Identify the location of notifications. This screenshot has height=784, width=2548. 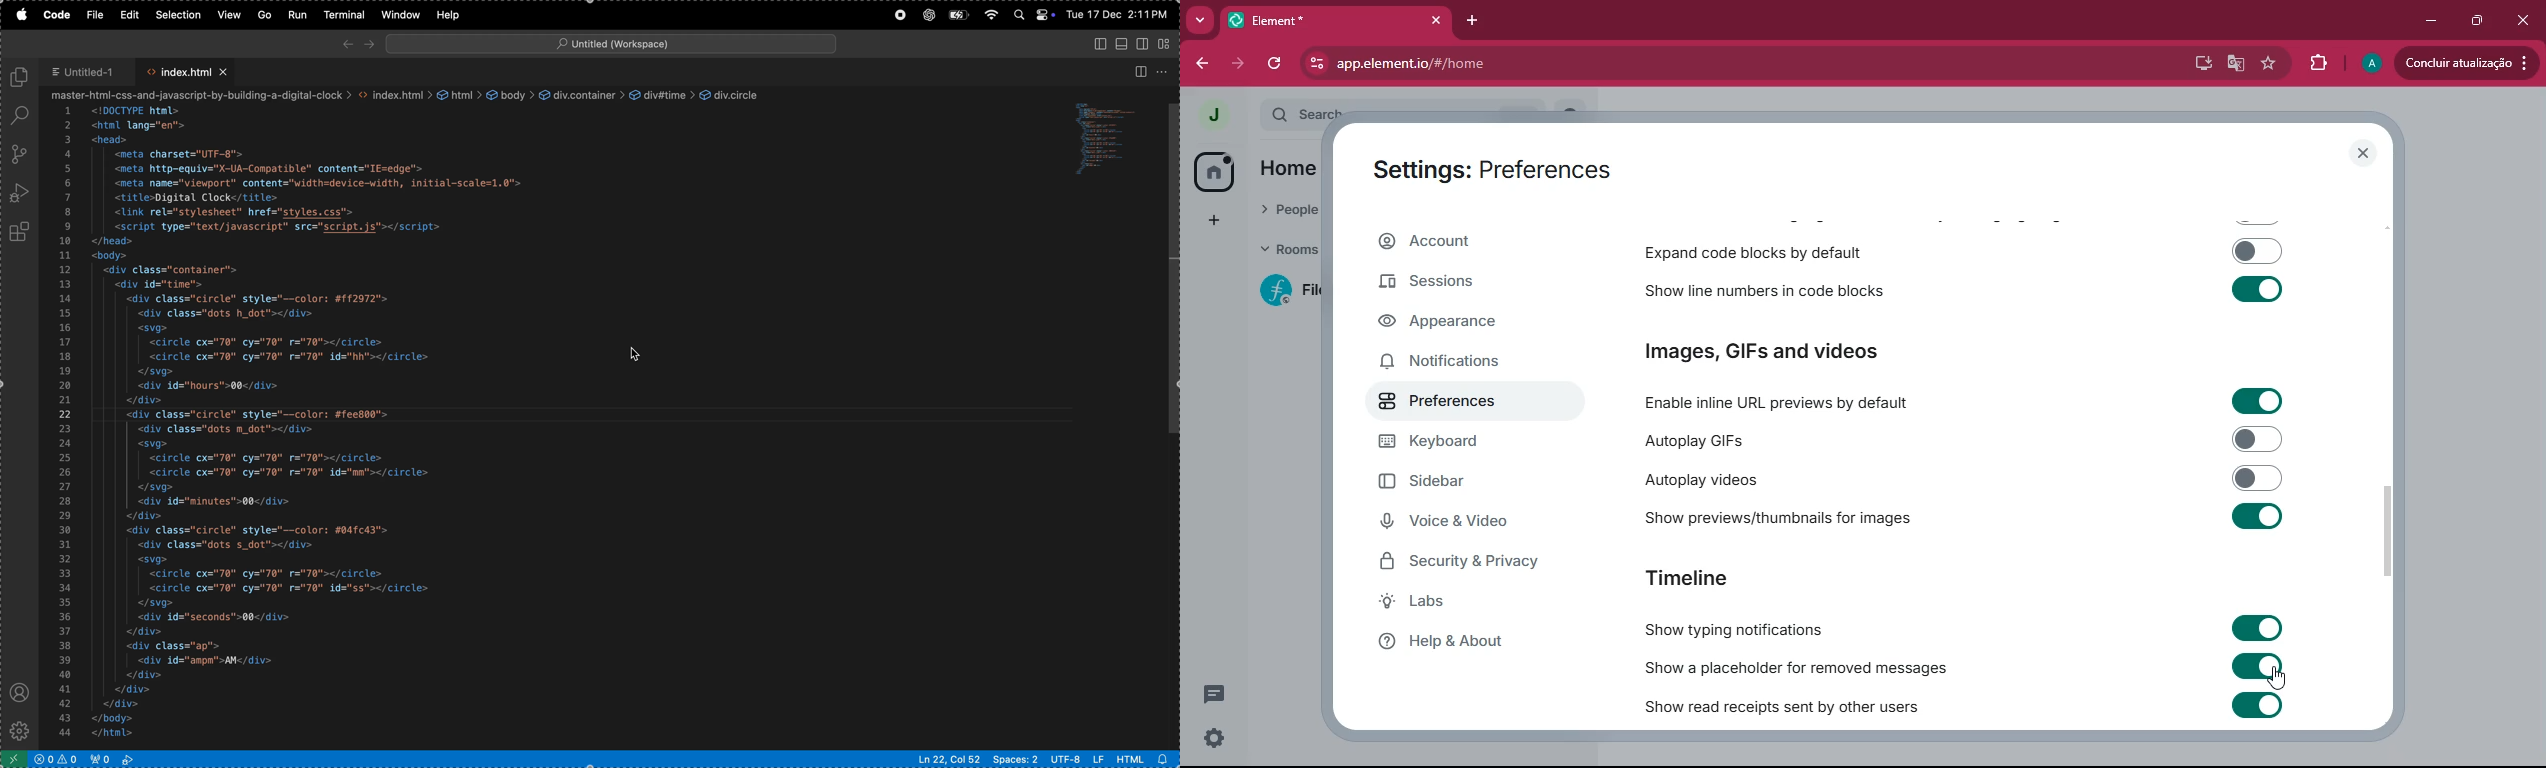
(1456, 363).